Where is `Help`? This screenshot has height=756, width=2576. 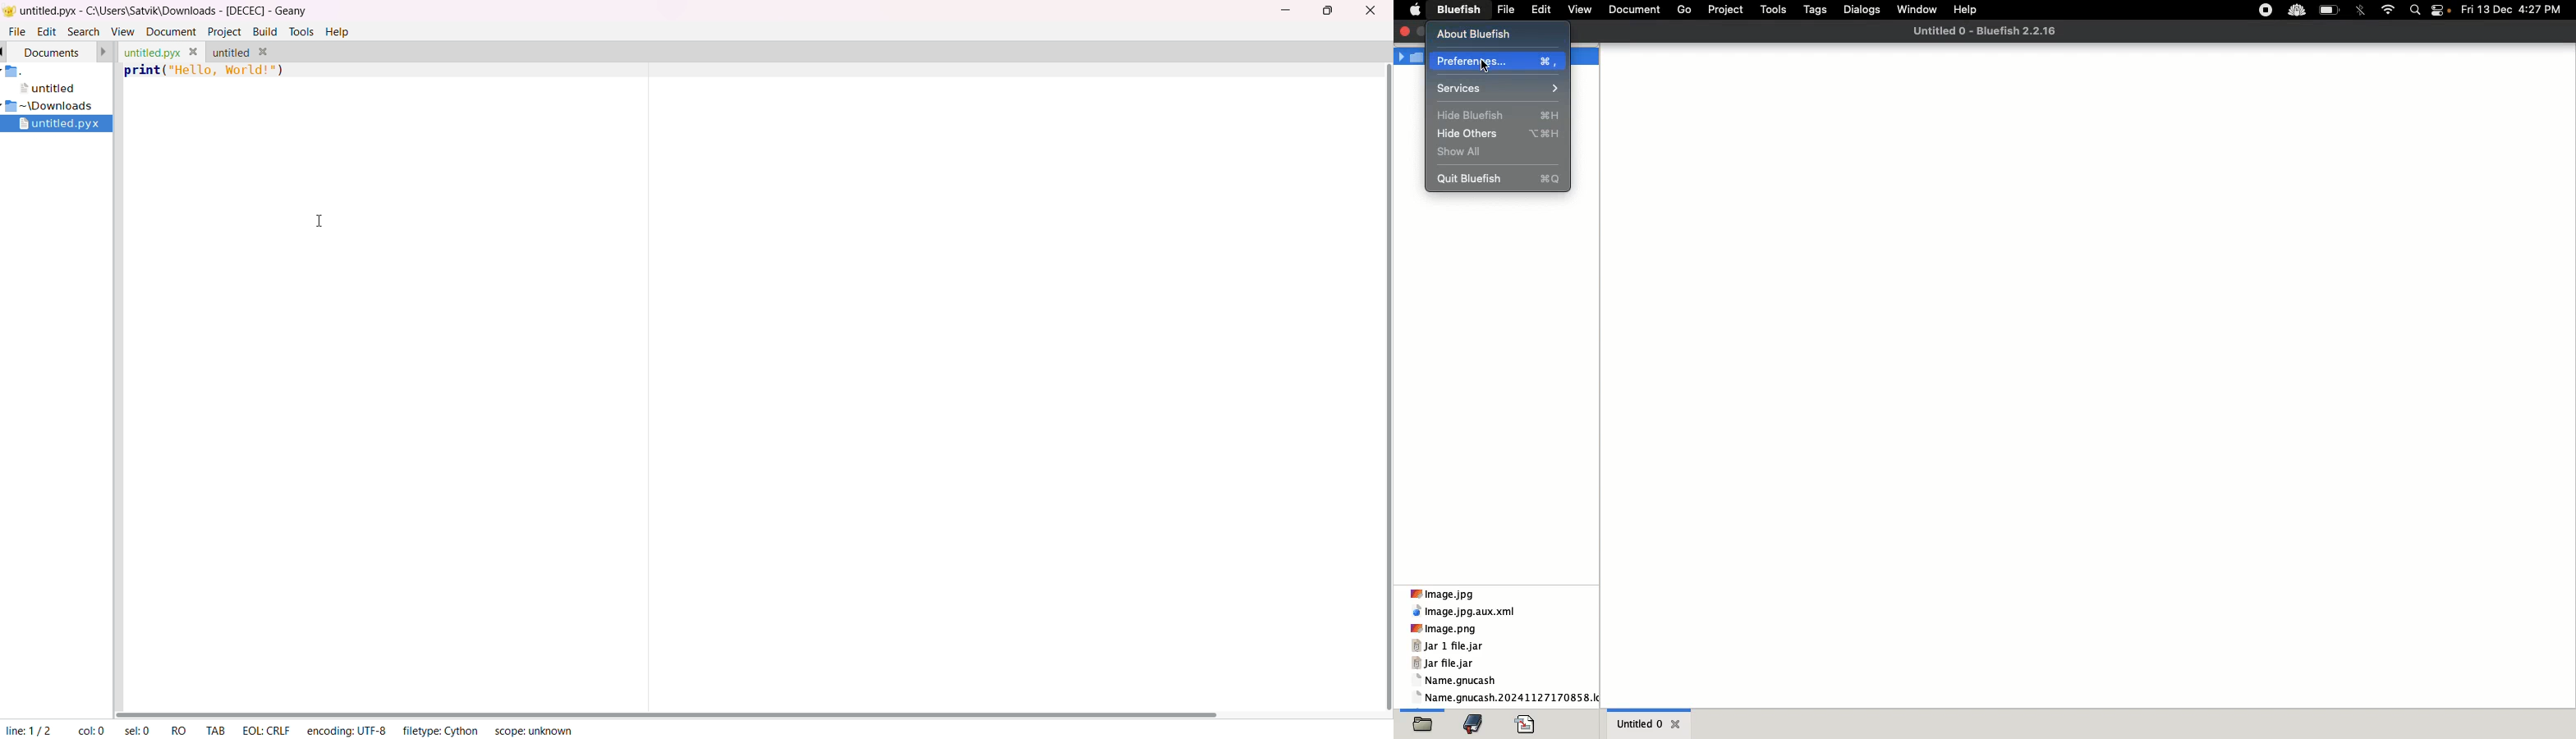
Help is located at coordinates (1964, 11).